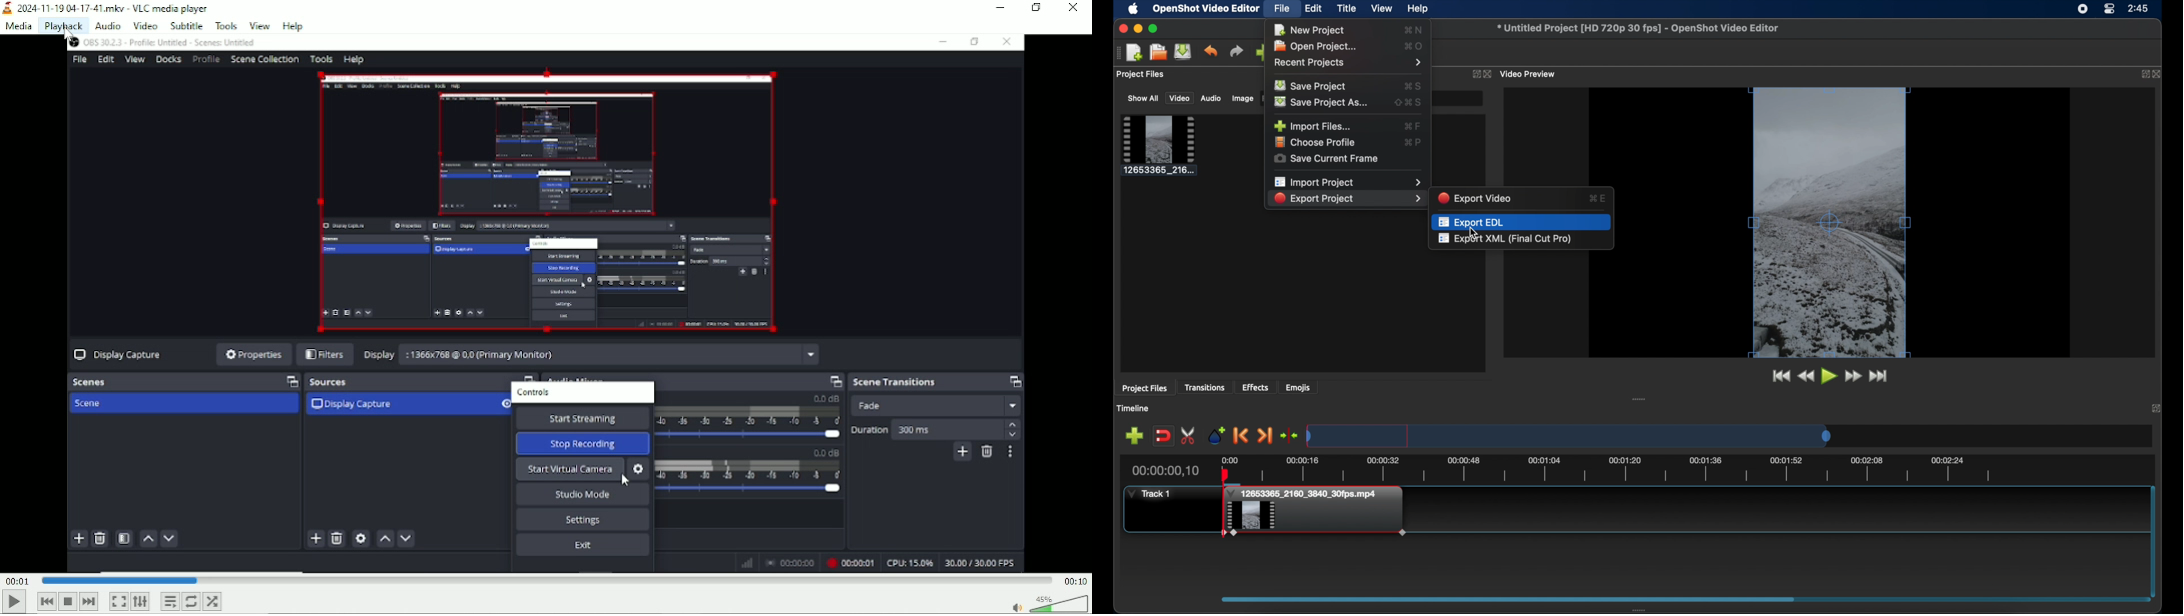 This screenshot has height=616, width=2184. I want to click on Playback, so click(64, 26).